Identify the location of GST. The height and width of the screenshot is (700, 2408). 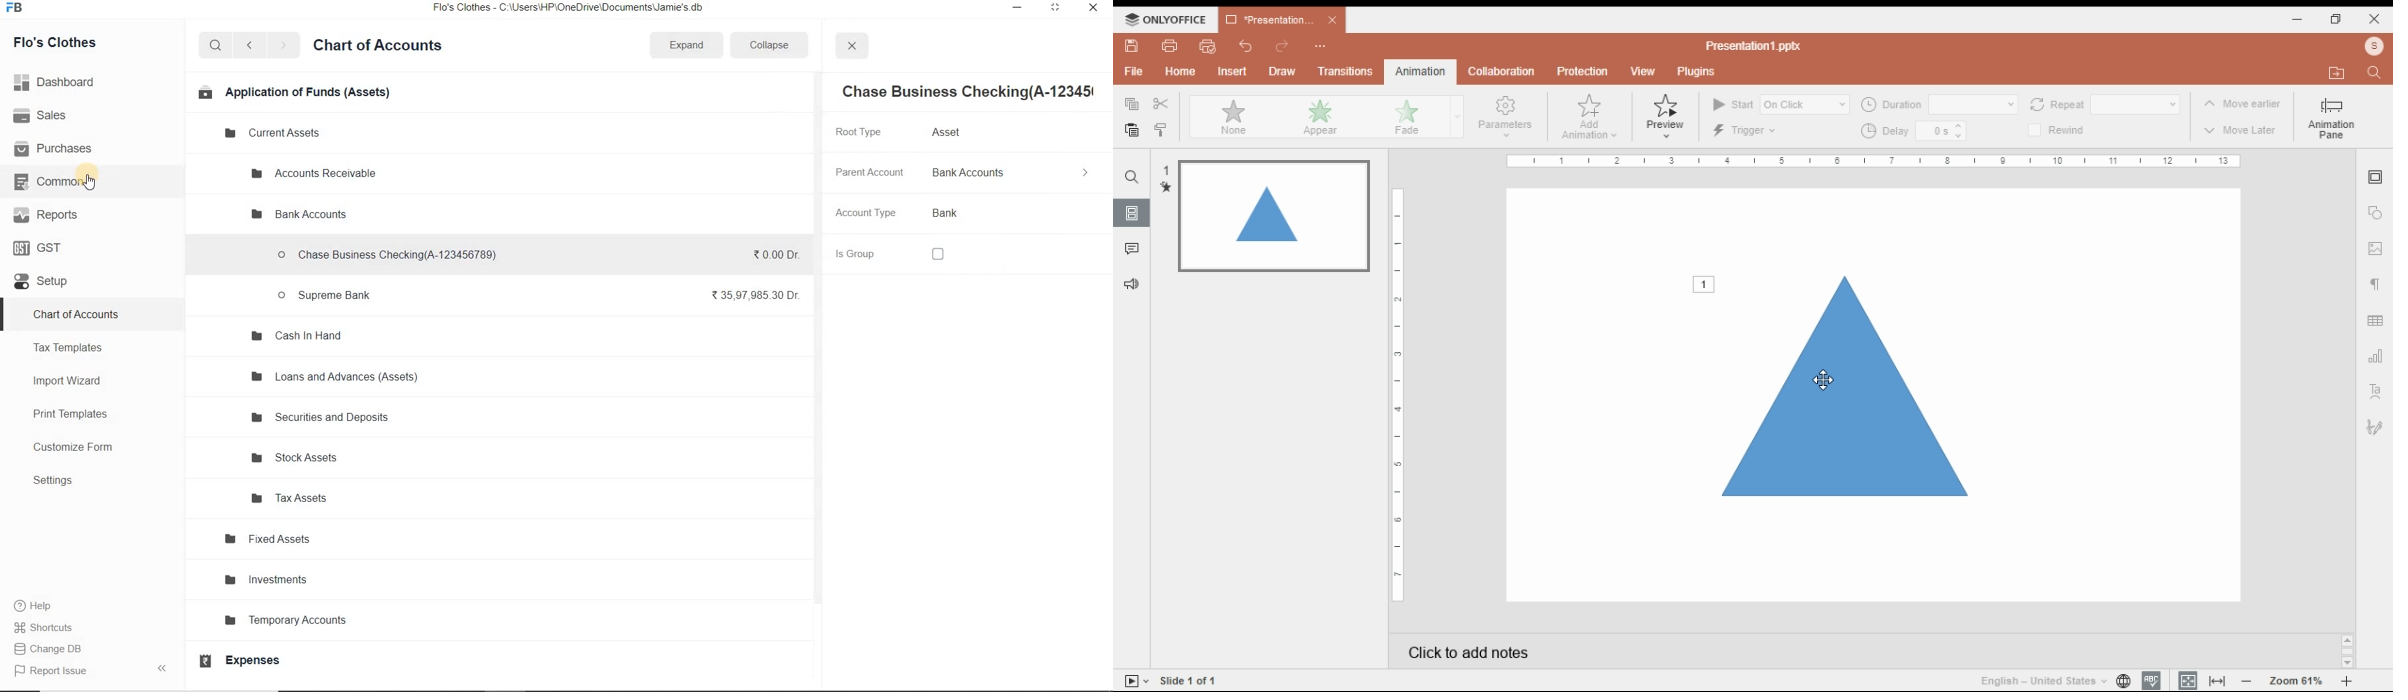
(43, 247).